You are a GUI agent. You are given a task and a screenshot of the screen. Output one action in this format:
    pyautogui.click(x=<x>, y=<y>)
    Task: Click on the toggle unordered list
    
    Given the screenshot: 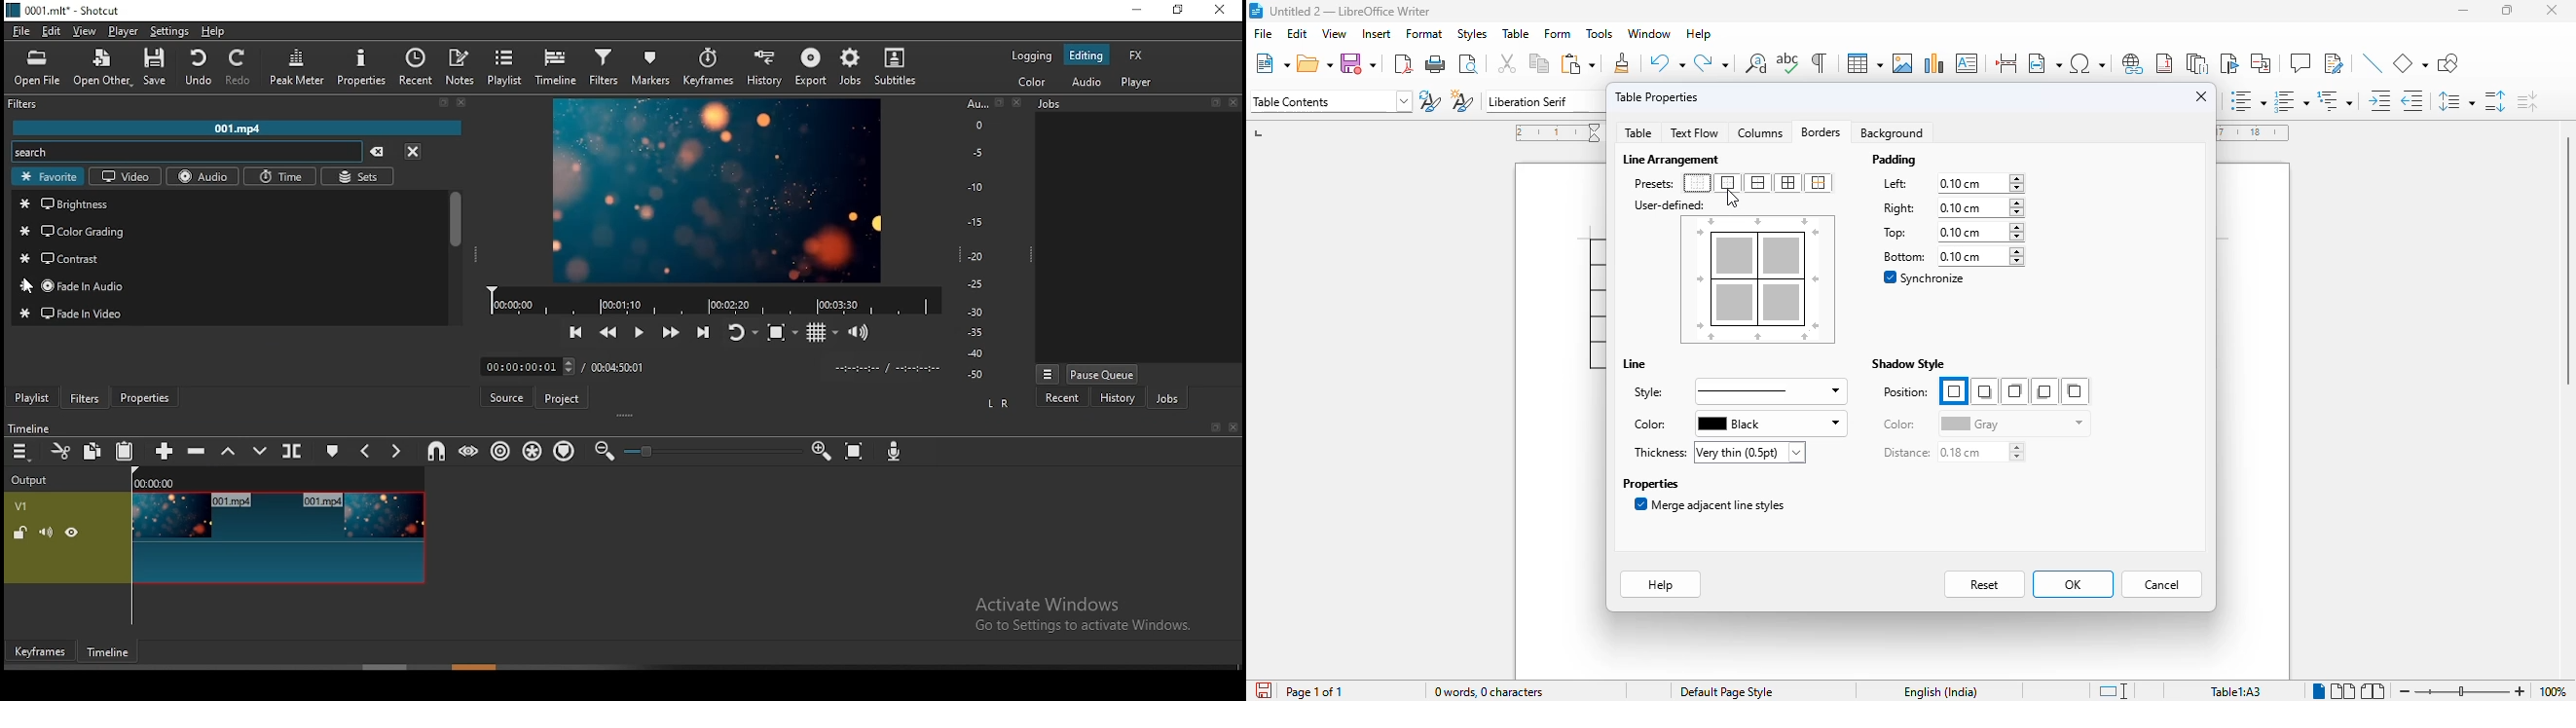 What is the action you would take?
    pyautogui.click(x=2249, y=100)
    